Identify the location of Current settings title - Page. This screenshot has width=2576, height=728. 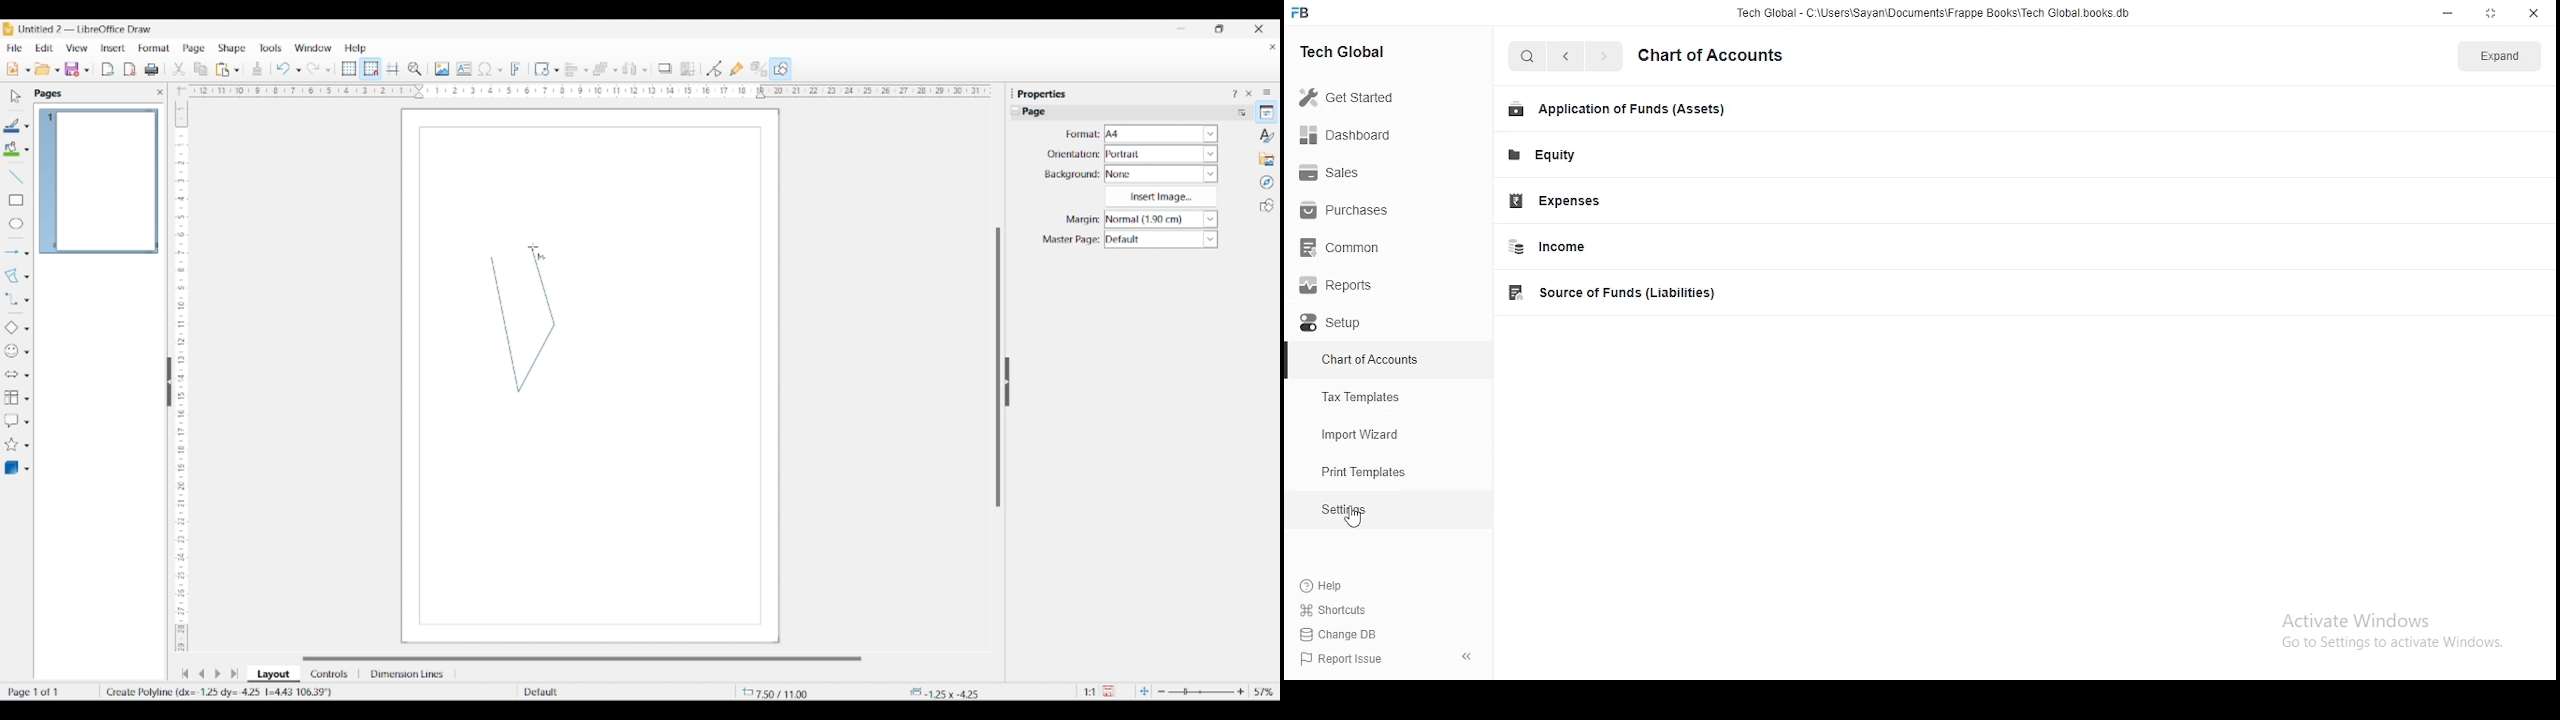
(1040, 113).